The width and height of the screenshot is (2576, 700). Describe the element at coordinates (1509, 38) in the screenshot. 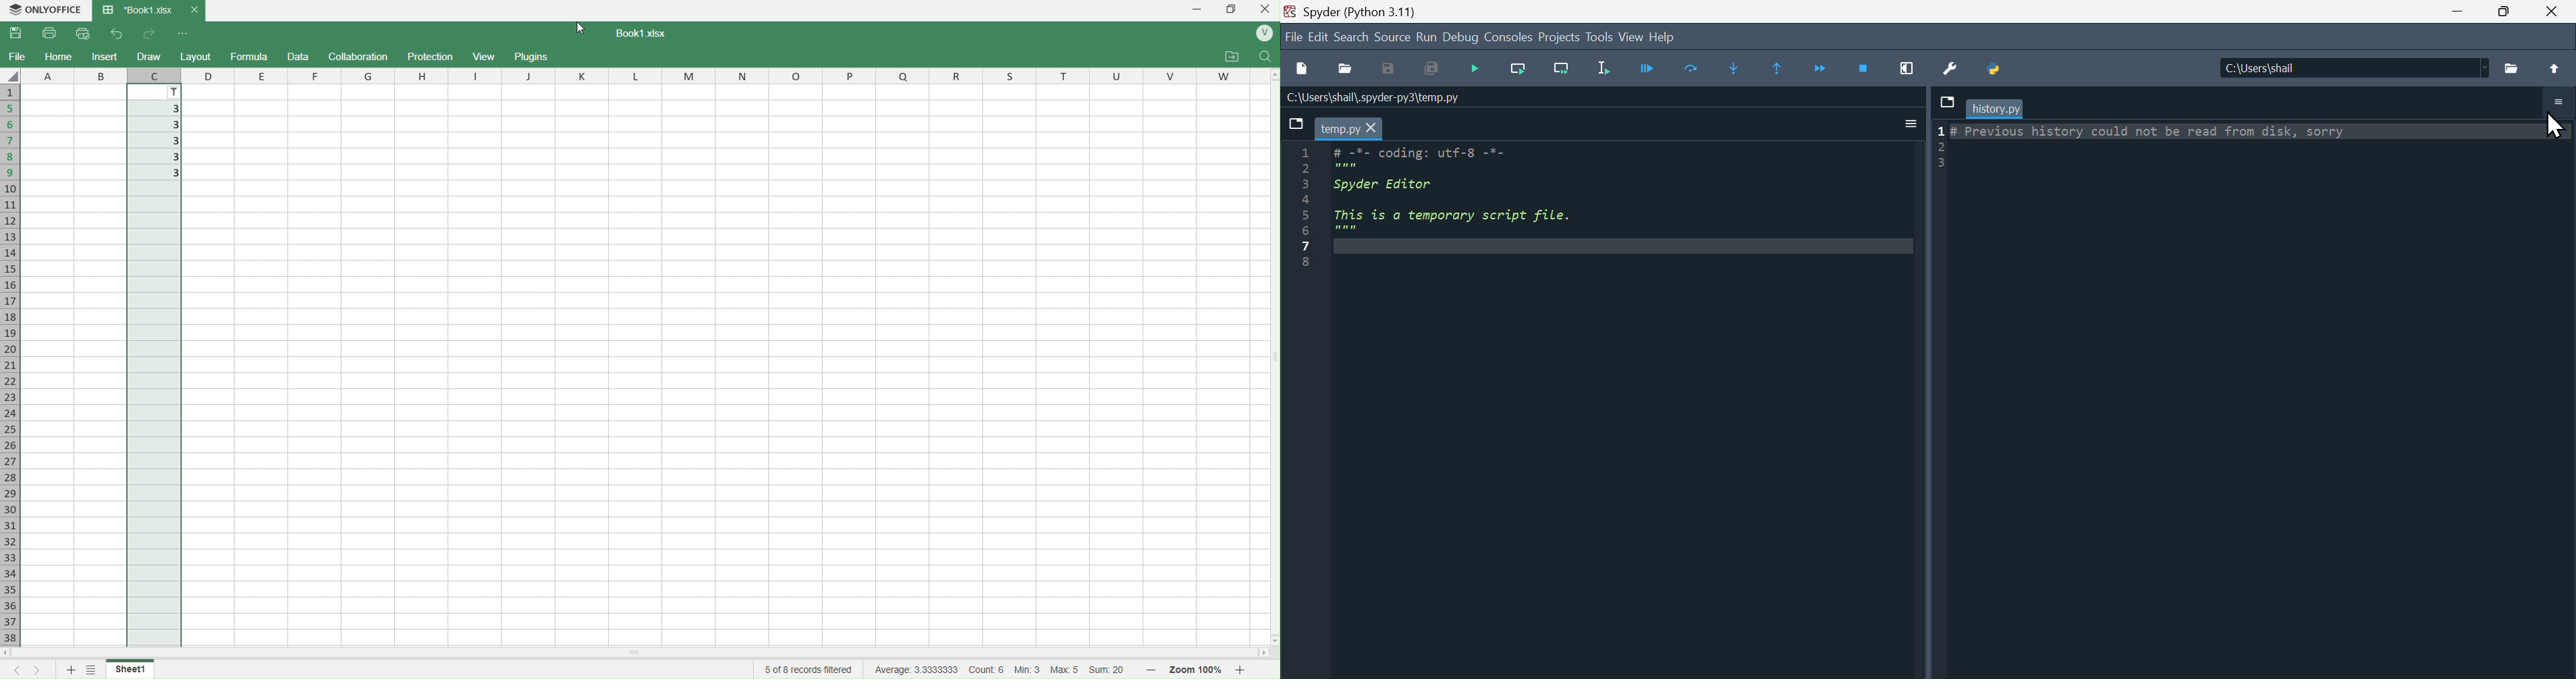

I see `Consoles` at that location.